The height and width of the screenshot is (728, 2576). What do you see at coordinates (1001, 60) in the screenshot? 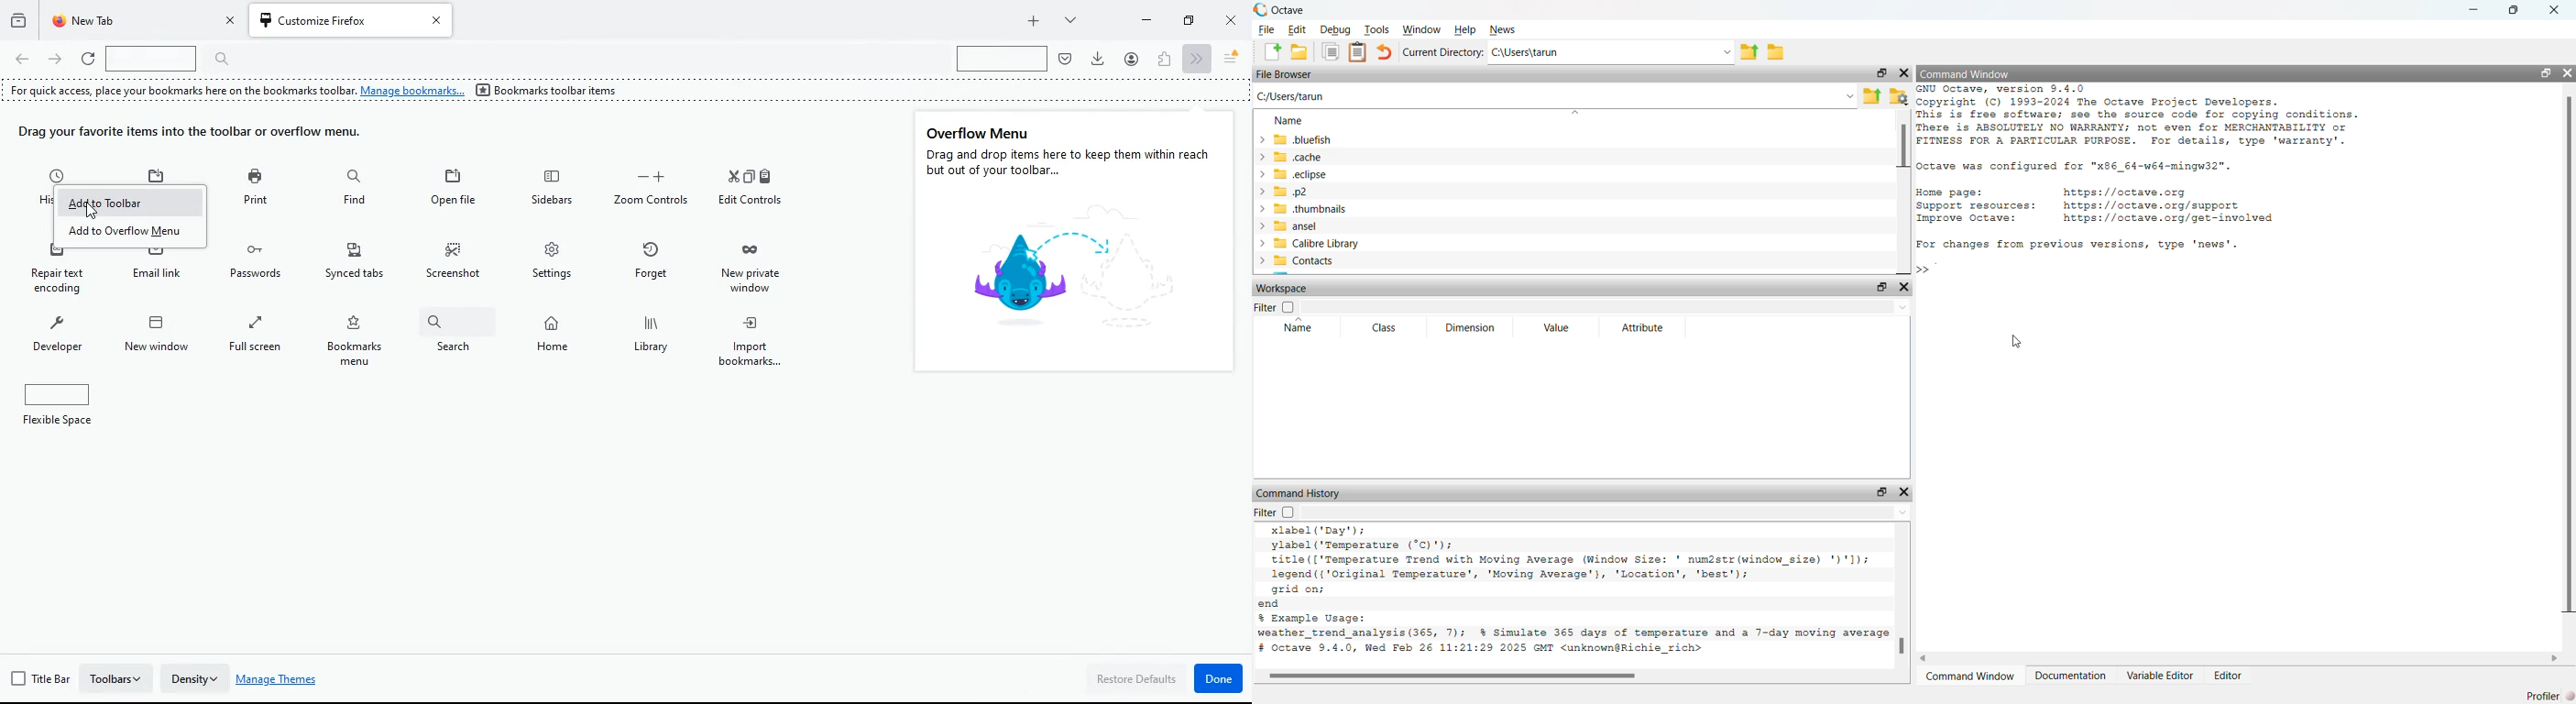
I see `search` at bounding box center [1001, 60].